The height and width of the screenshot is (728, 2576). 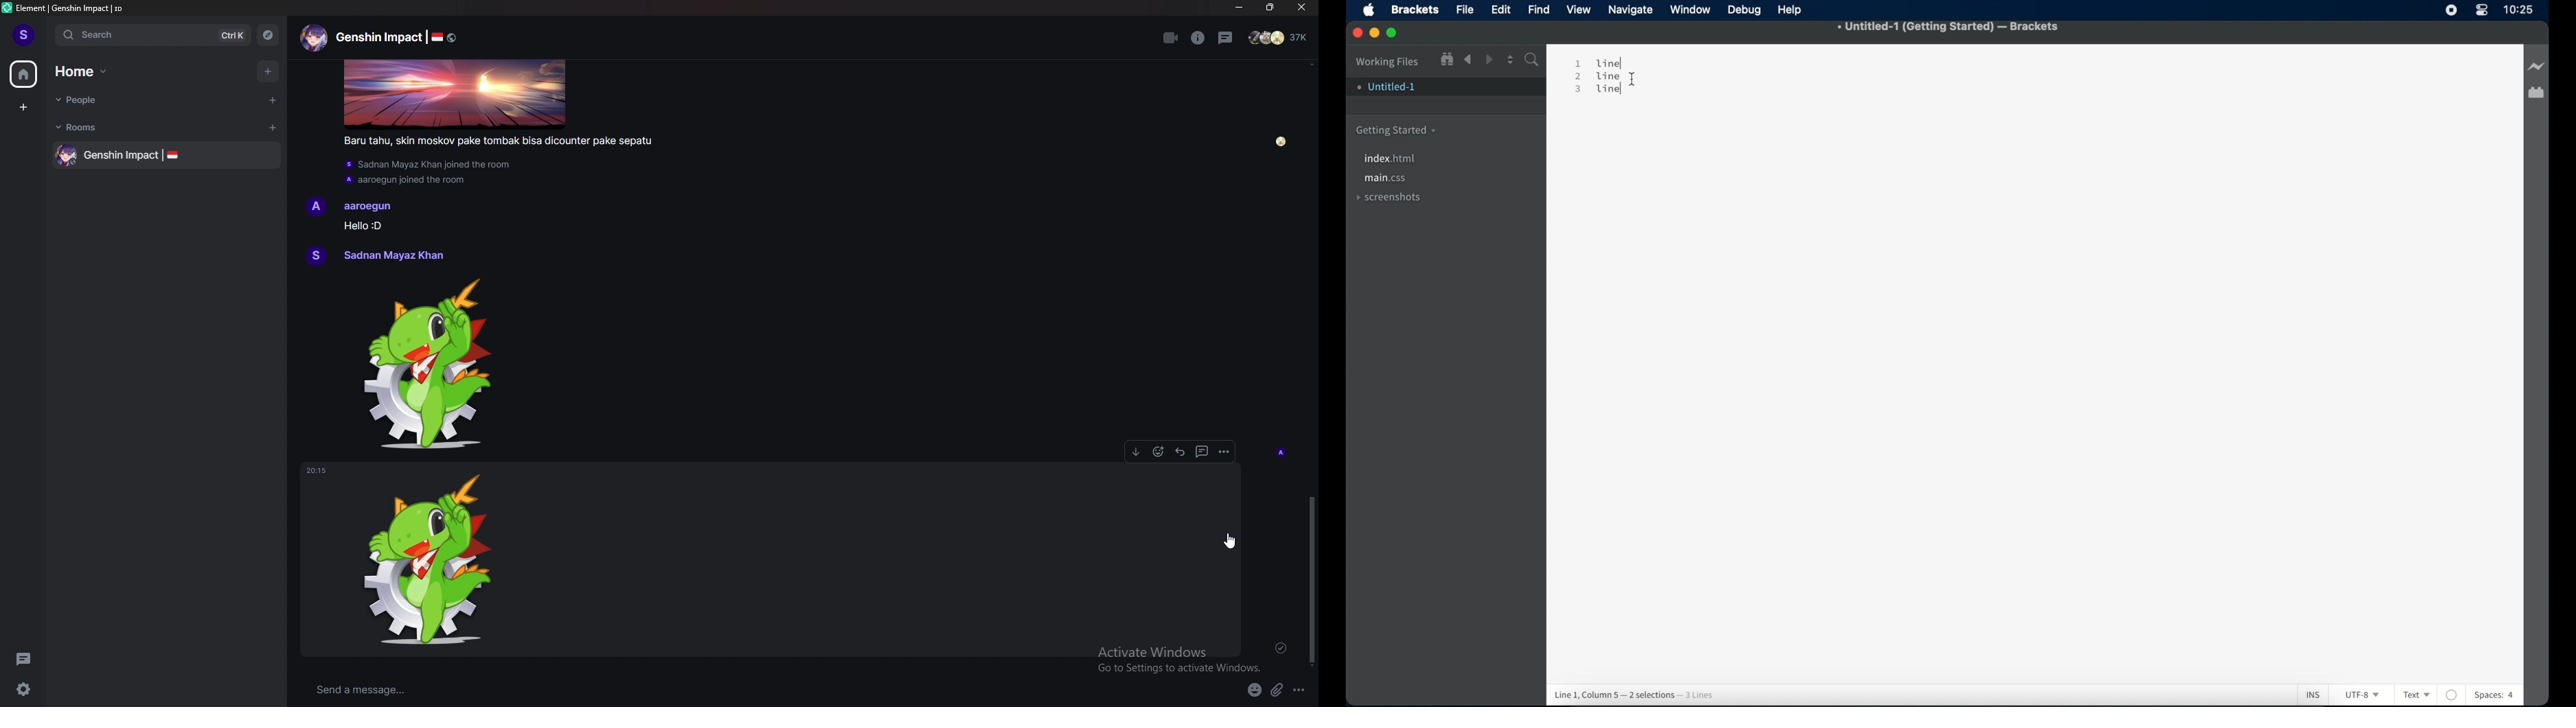 What do you see at coordinates (428, 363) in the screenshot?
I see `Kongi admins sticker` at bounding box center [428, 363].